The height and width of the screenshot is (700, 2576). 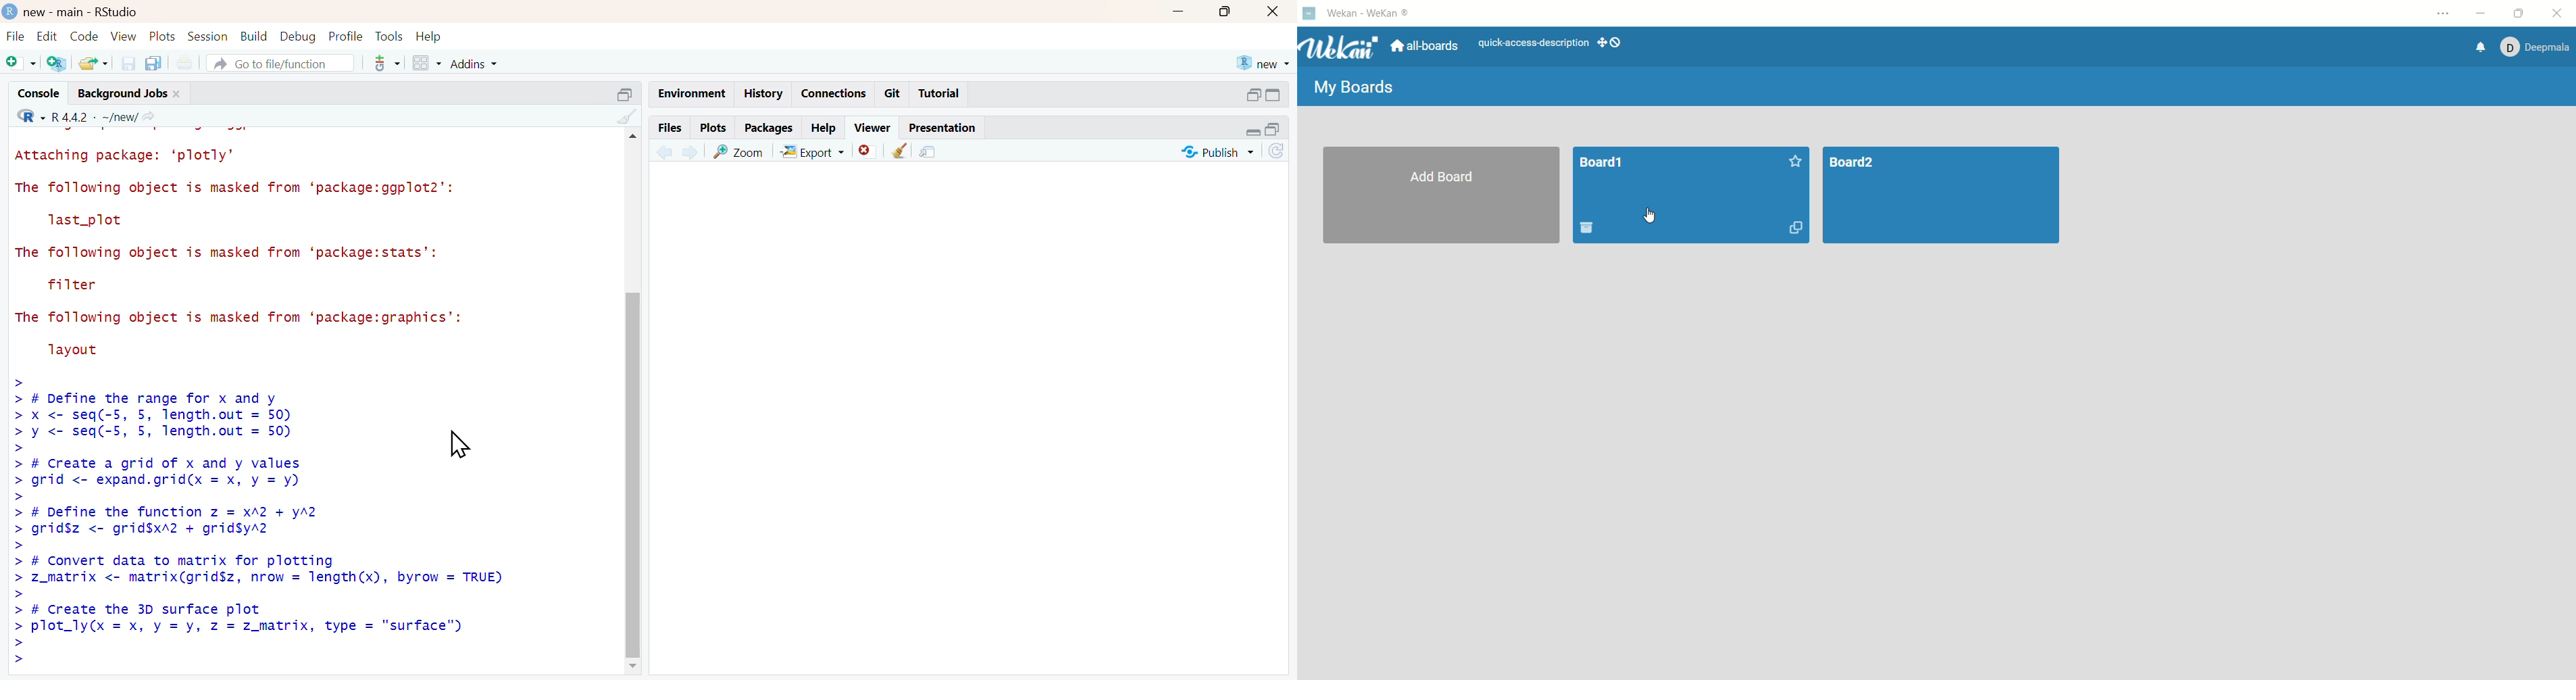 I want to click on export, so click(x=817, y=151).